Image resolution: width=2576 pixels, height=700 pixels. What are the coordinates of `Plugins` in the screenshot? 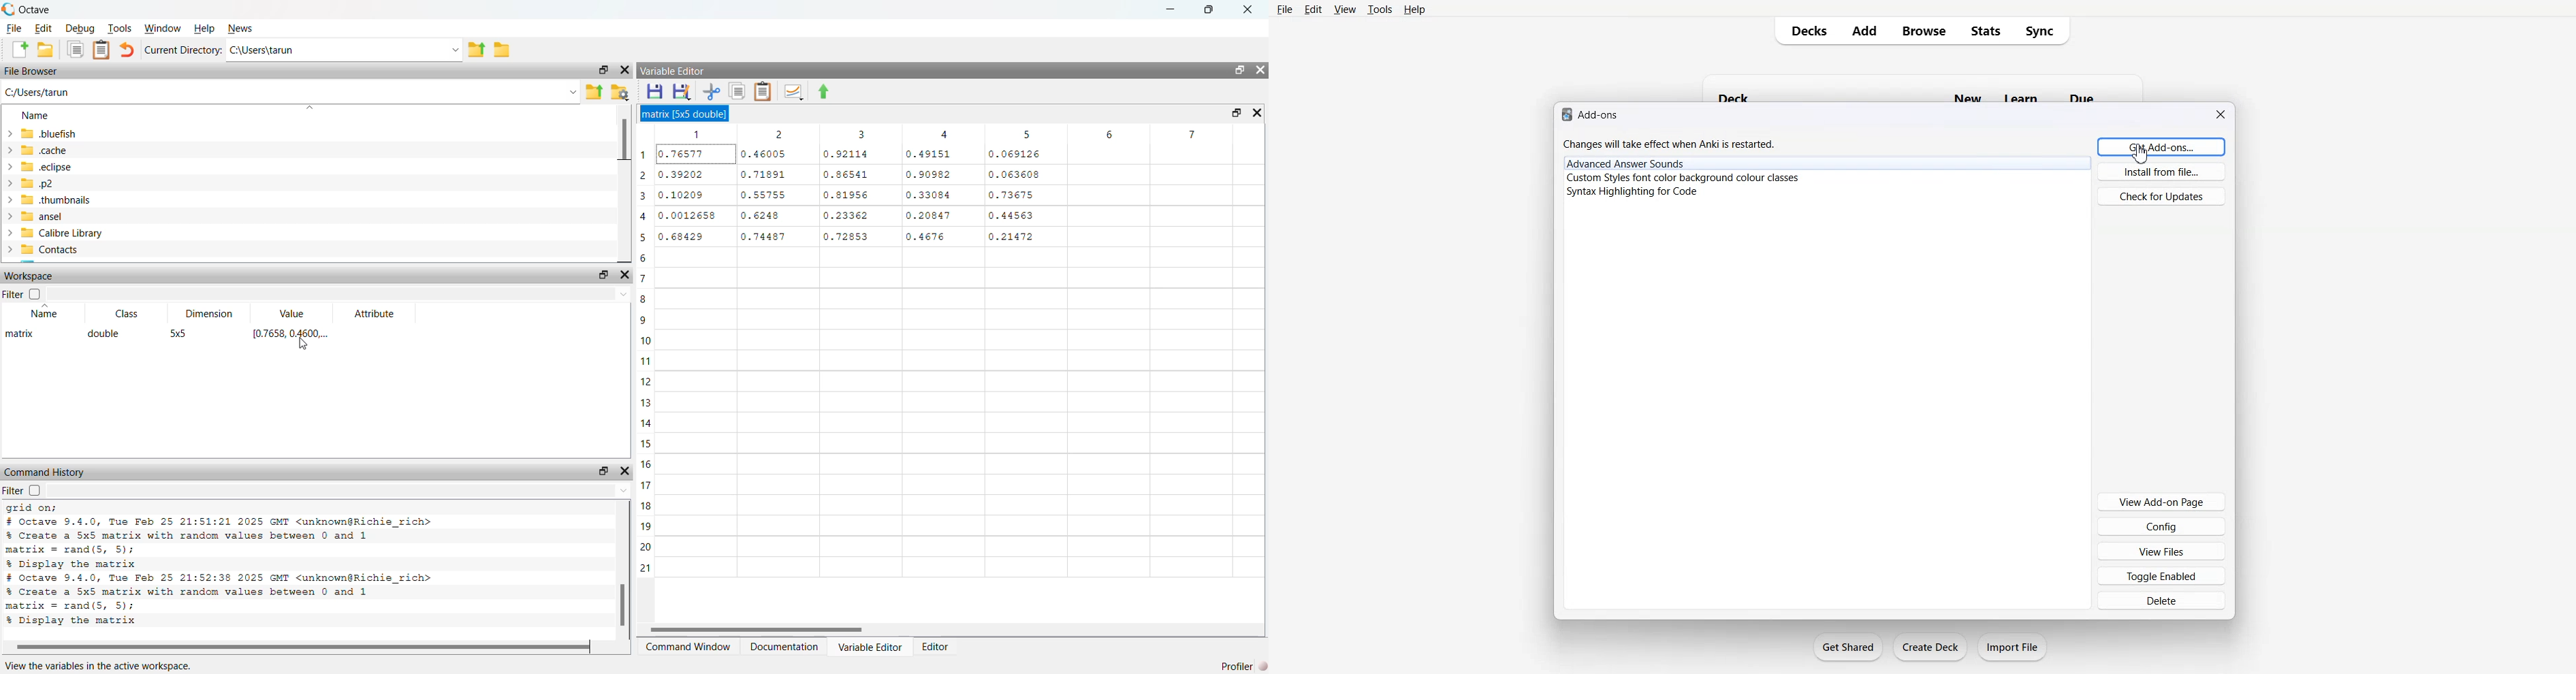 It's located at (1826, 193).